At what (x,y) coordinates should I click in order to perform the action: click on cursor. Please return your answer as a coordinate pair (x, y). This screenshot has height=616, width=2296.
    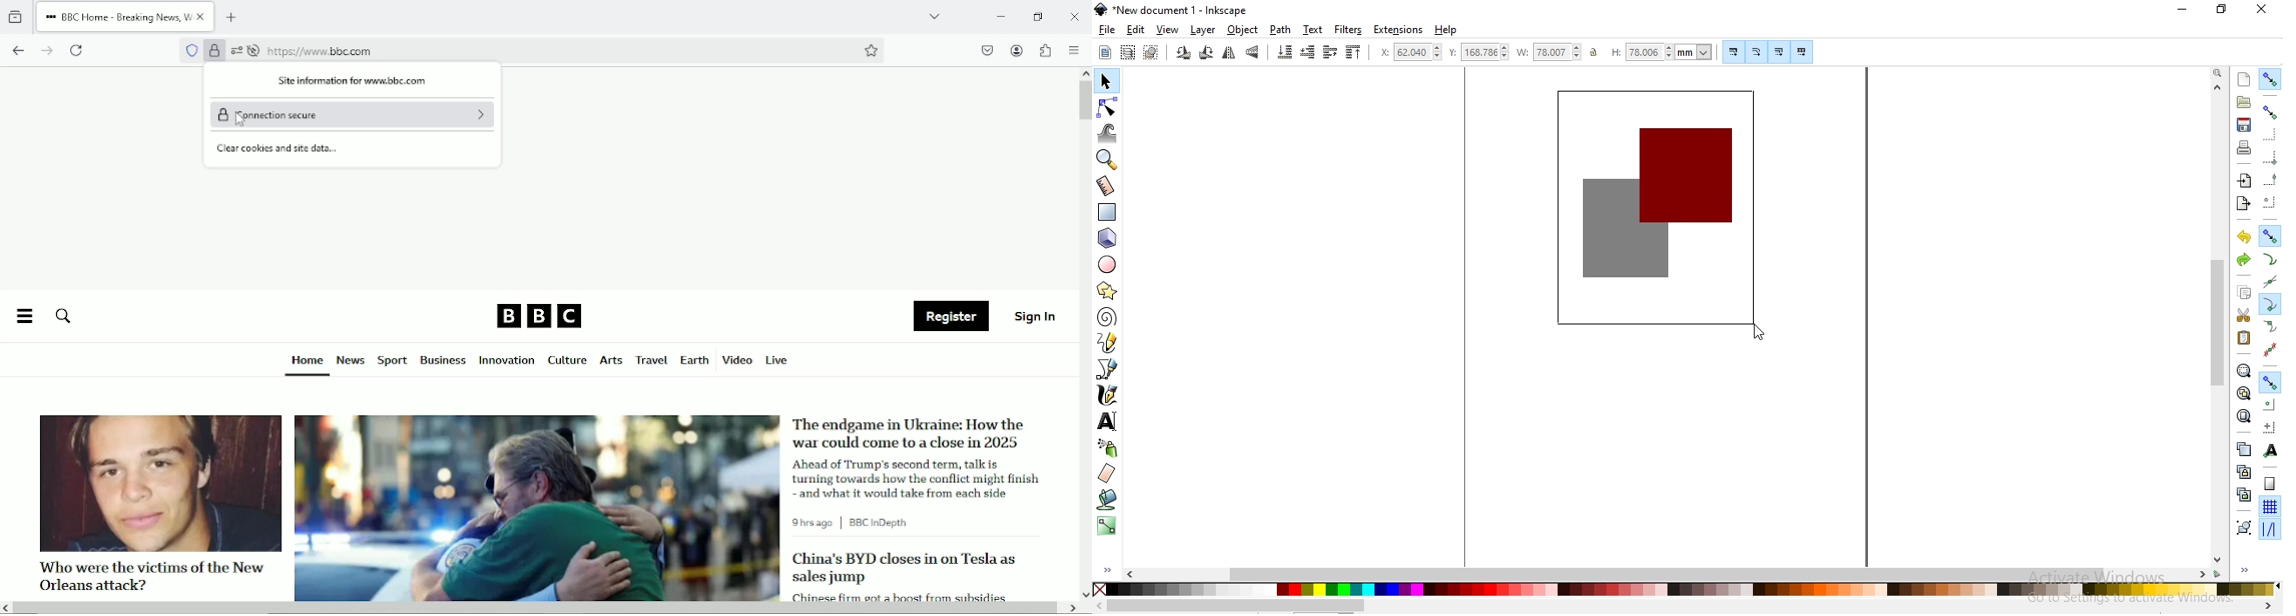
    Looking at the image, I should click on (1757, 337).